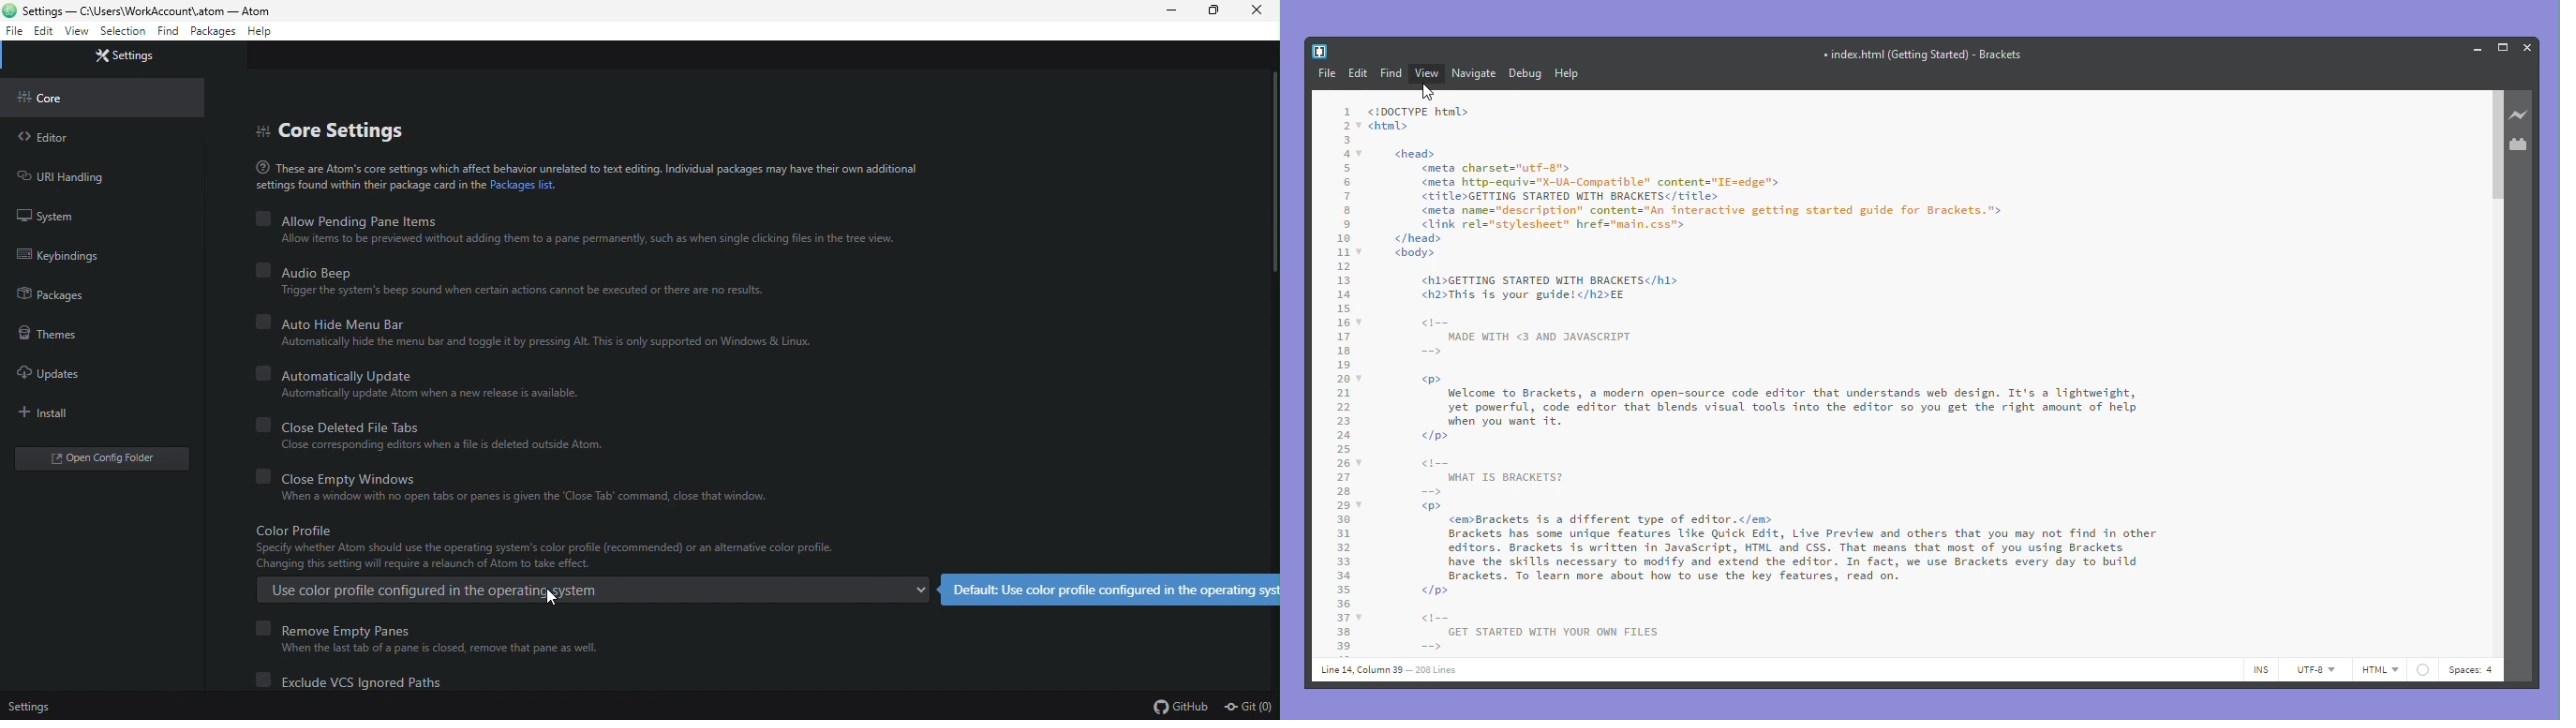 This screenshot has width=2576, height=728. I want to click on Live preview, so click(2521, 116).